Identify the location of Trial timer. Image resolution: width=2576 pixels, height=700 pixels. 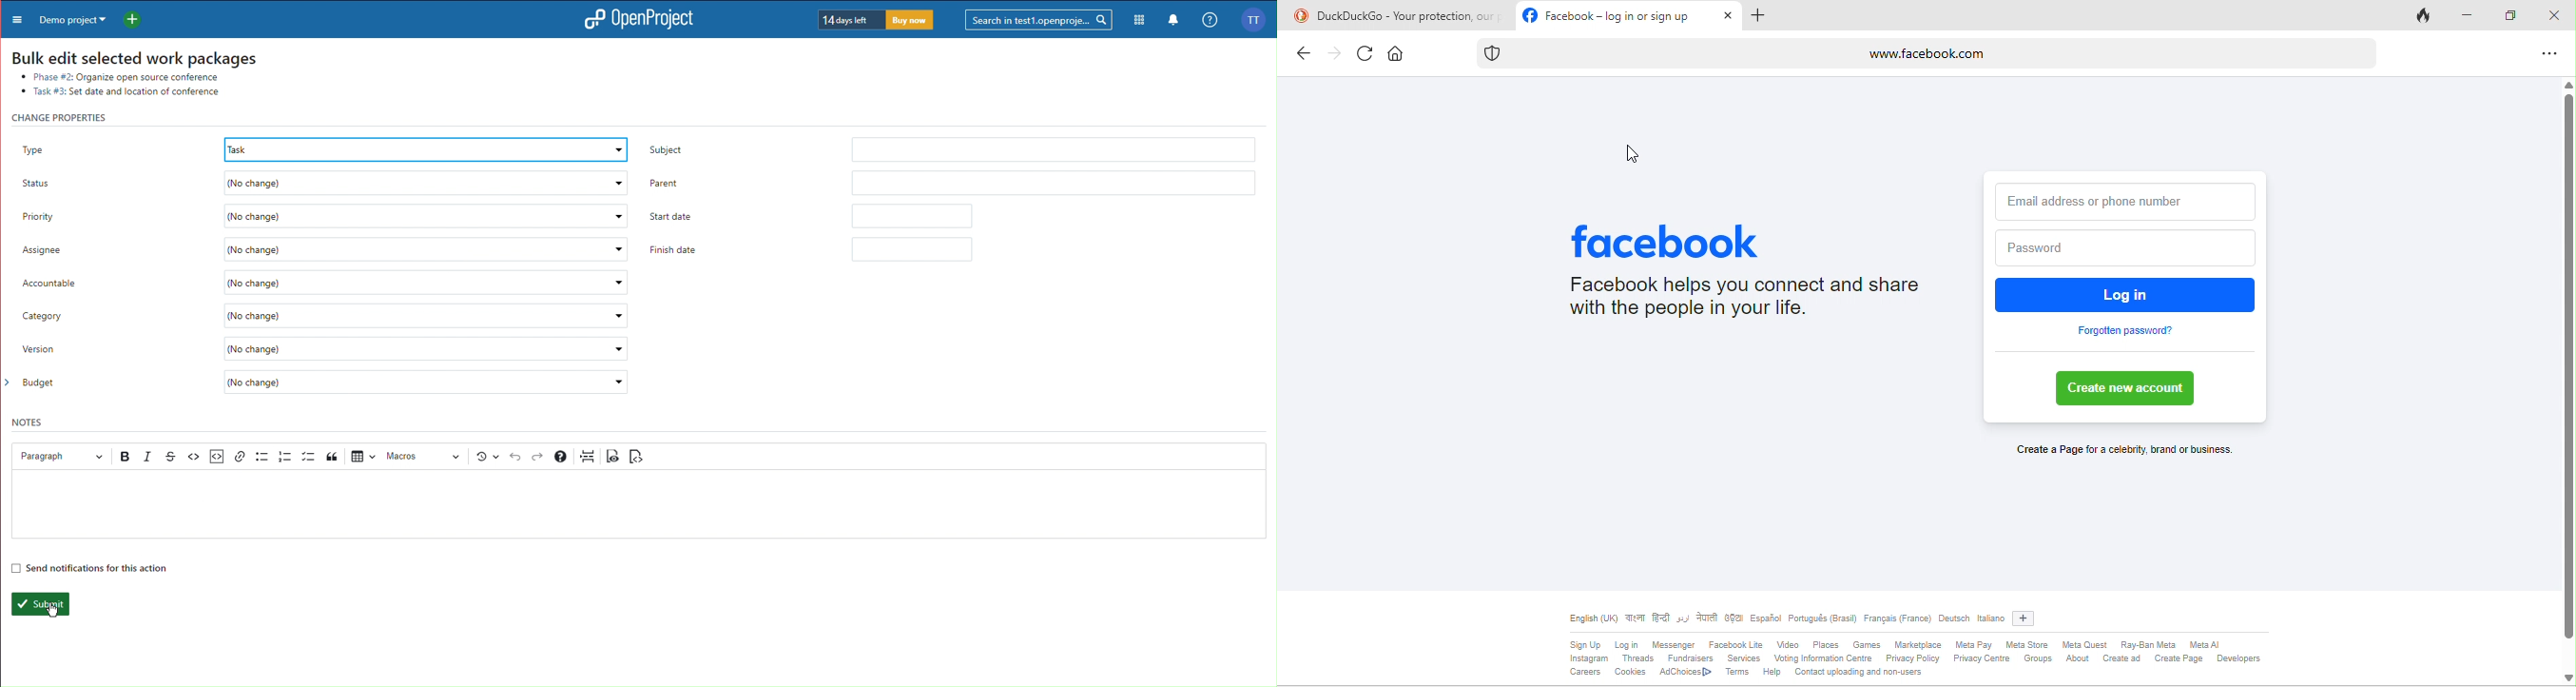
(878, 20).